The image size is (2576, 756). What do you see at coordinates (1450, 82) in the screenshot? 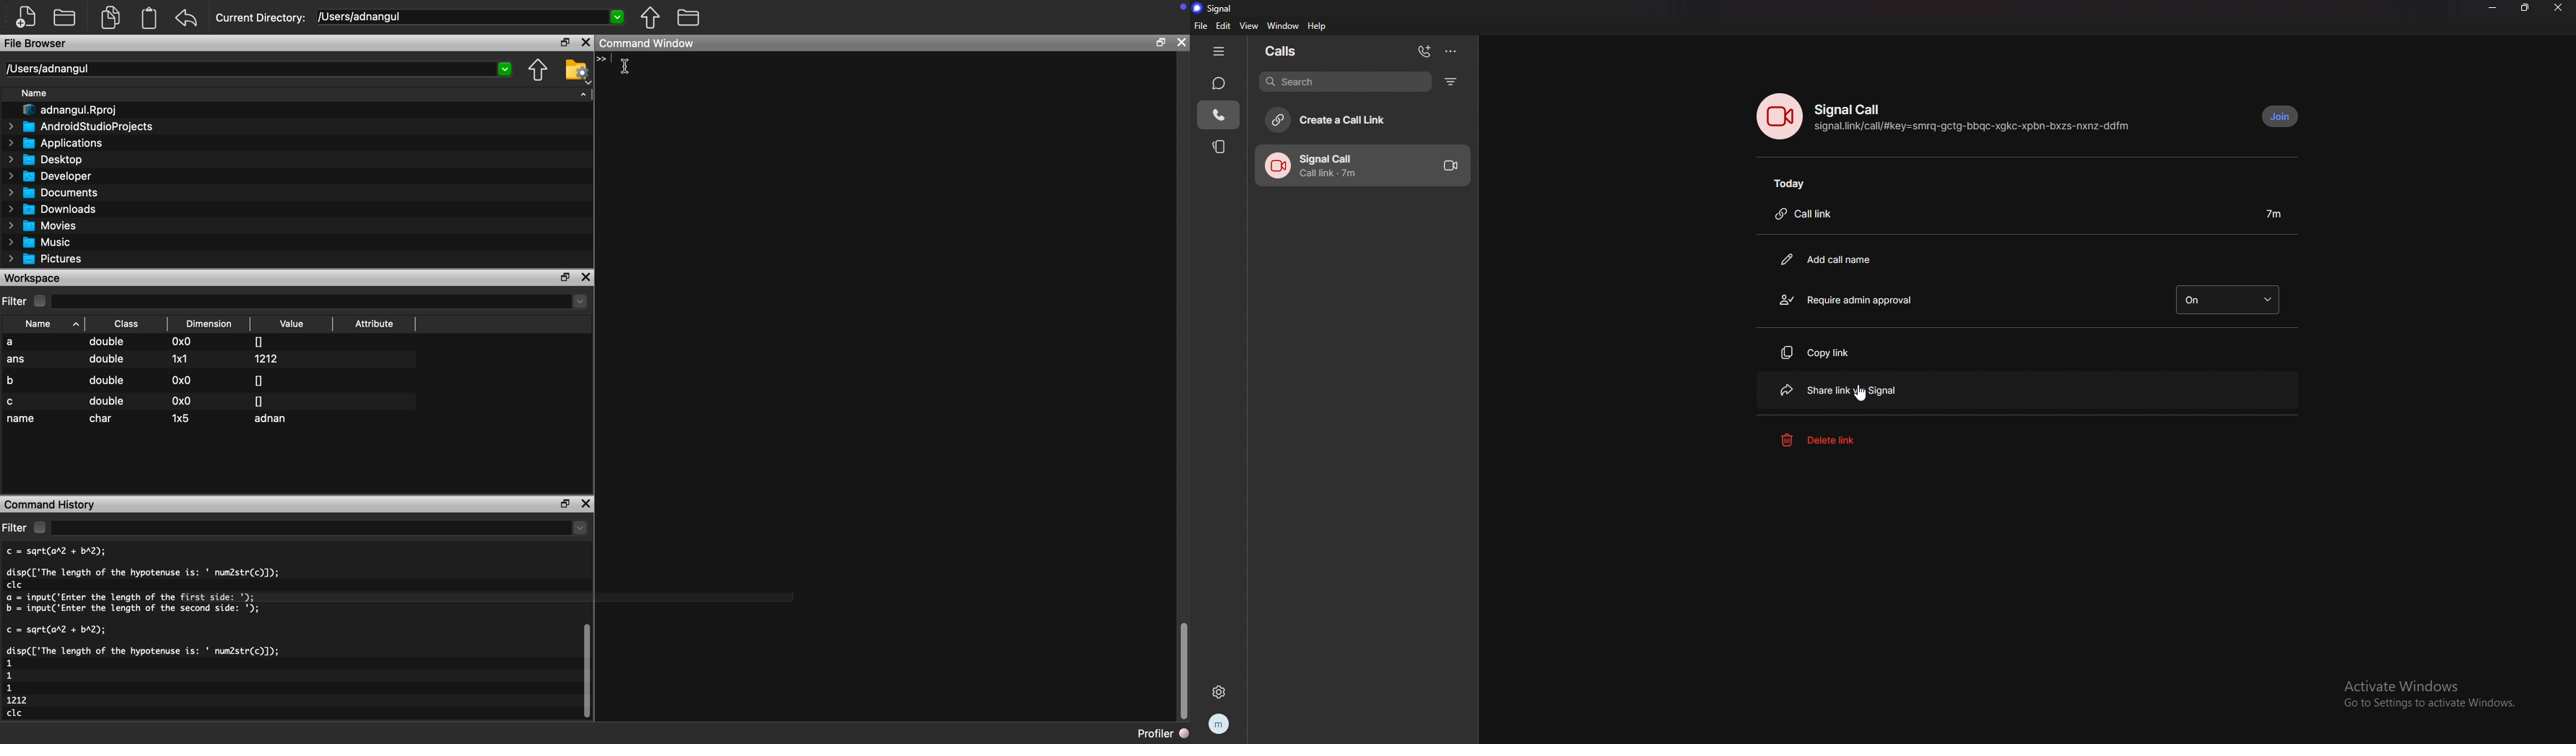
I see `filter` at bounding box center [1450, 82].